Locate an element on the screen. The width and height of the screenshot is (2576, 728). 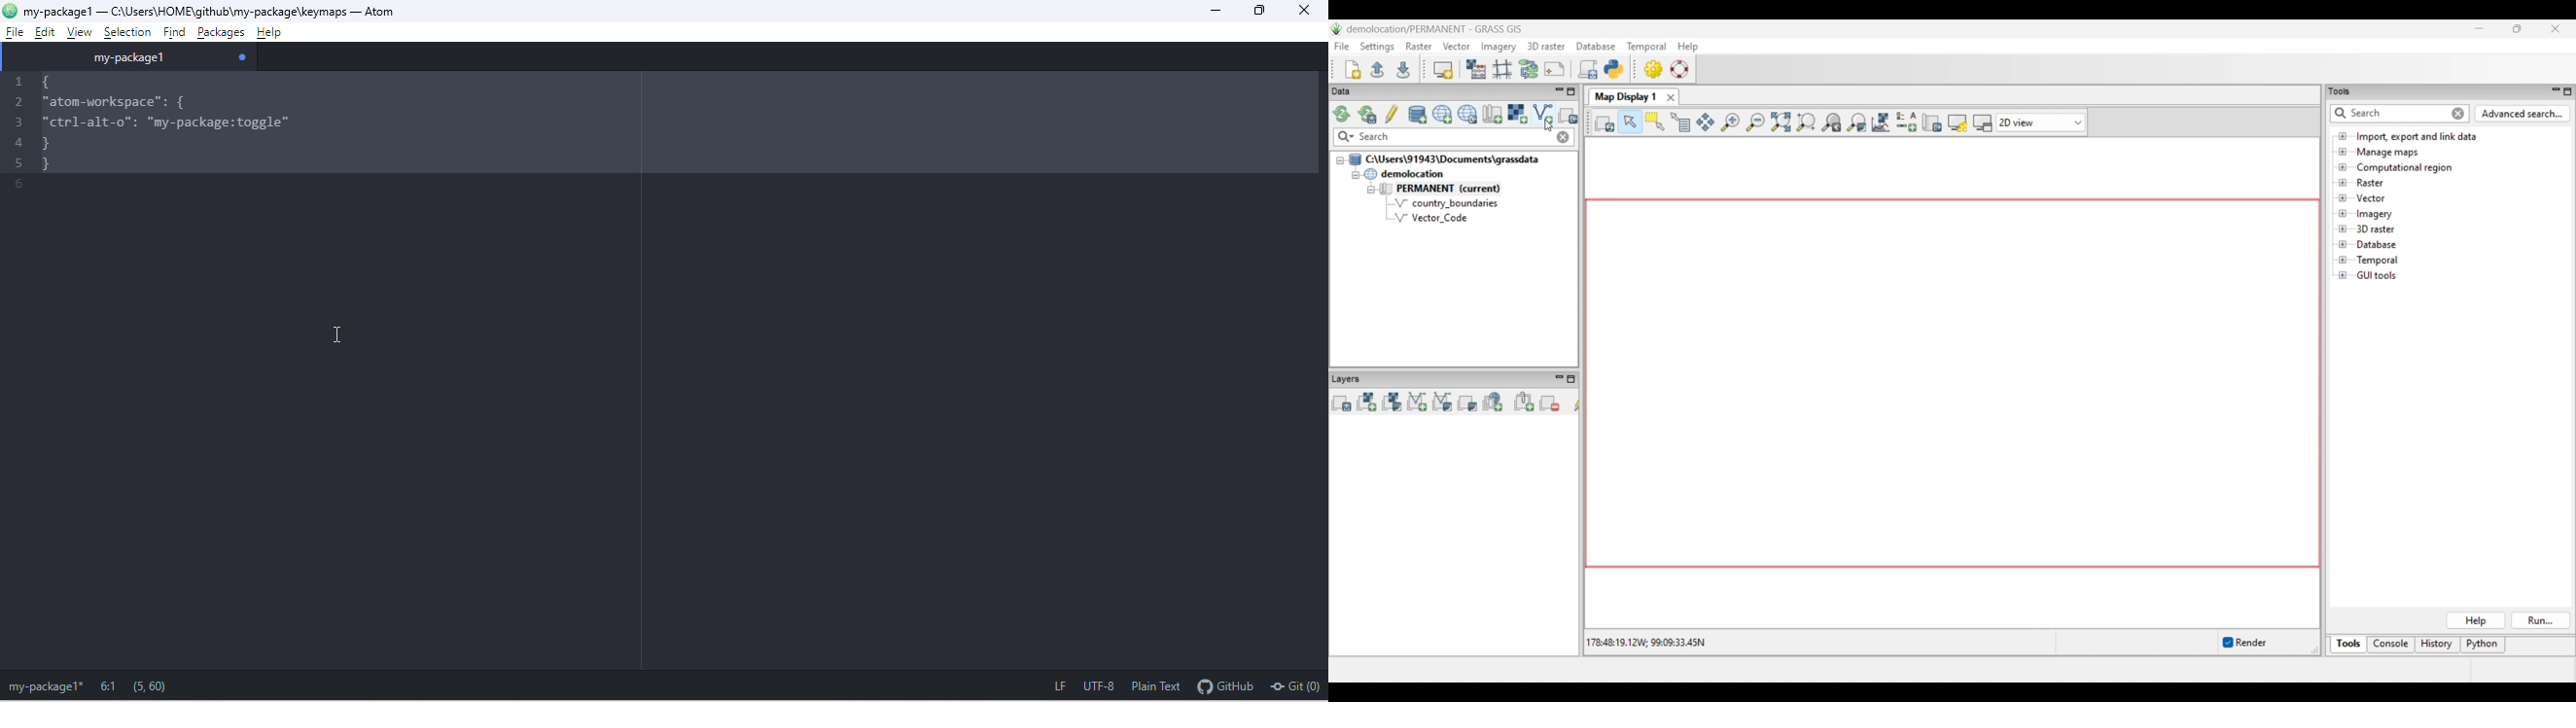
file is located at coordinates (12, 33).